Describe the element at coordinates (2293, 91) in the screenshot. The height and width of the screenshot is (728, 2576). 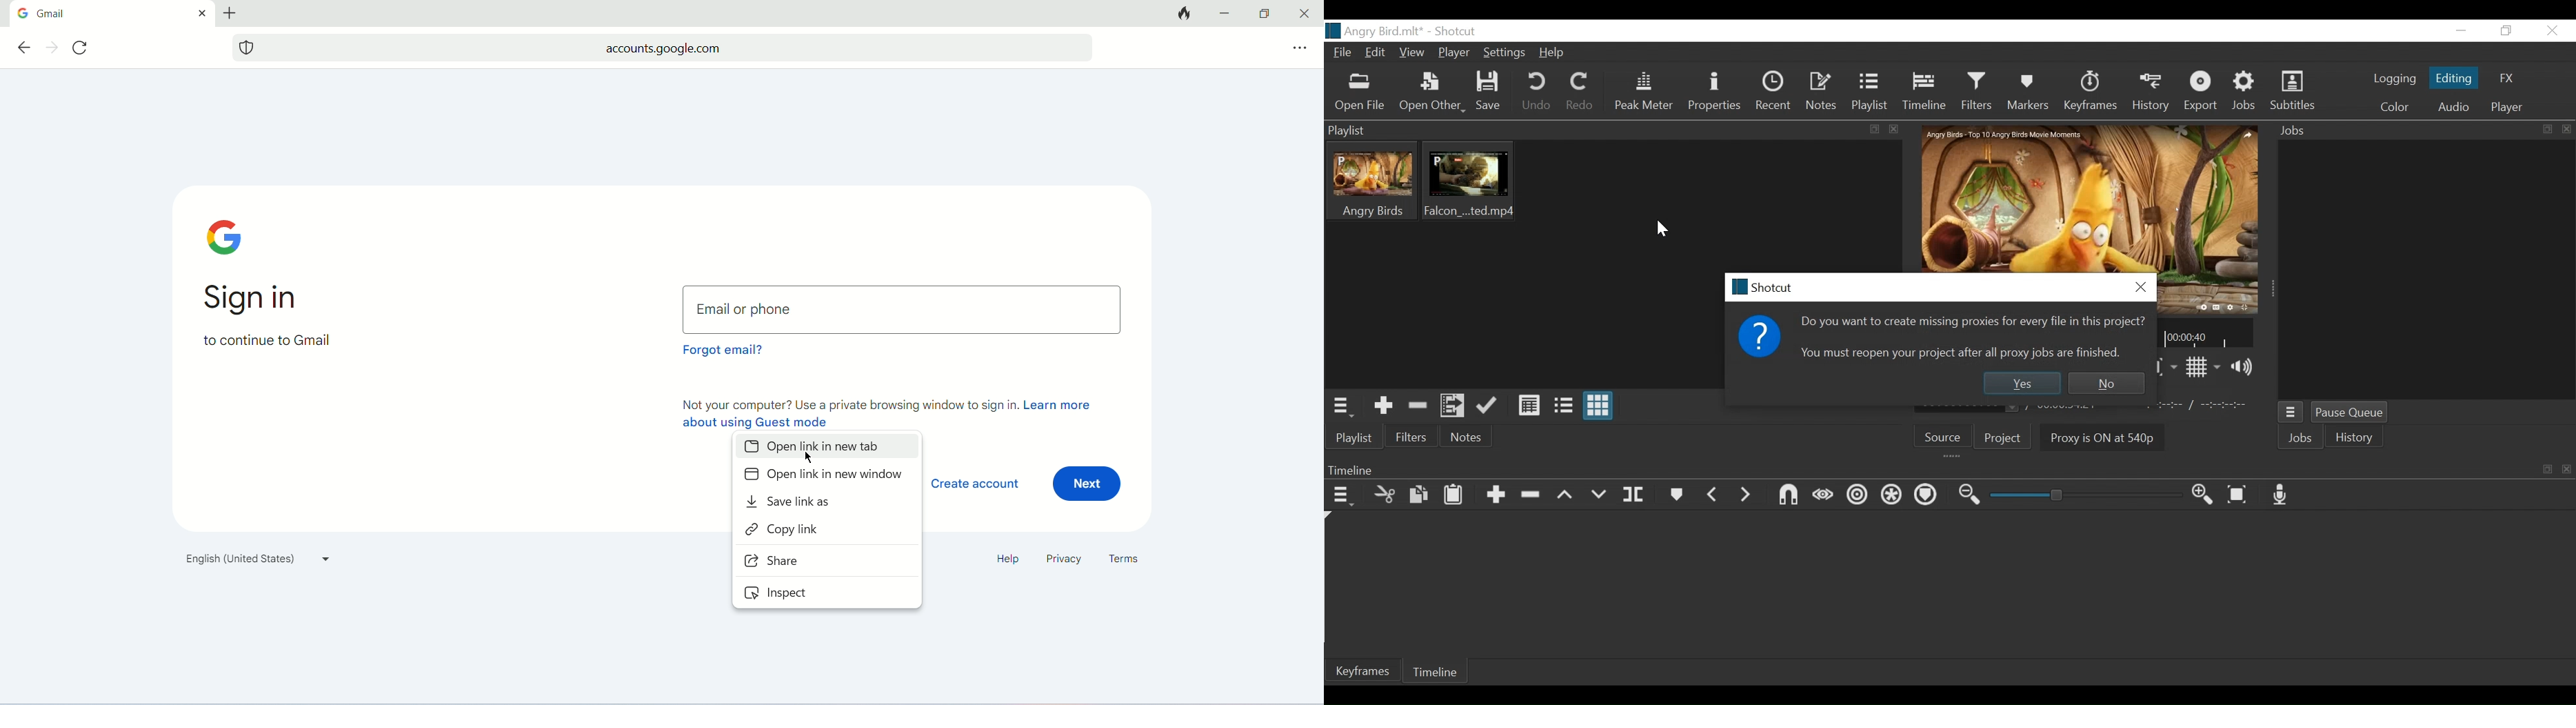
I see `Subtitles` at that location.